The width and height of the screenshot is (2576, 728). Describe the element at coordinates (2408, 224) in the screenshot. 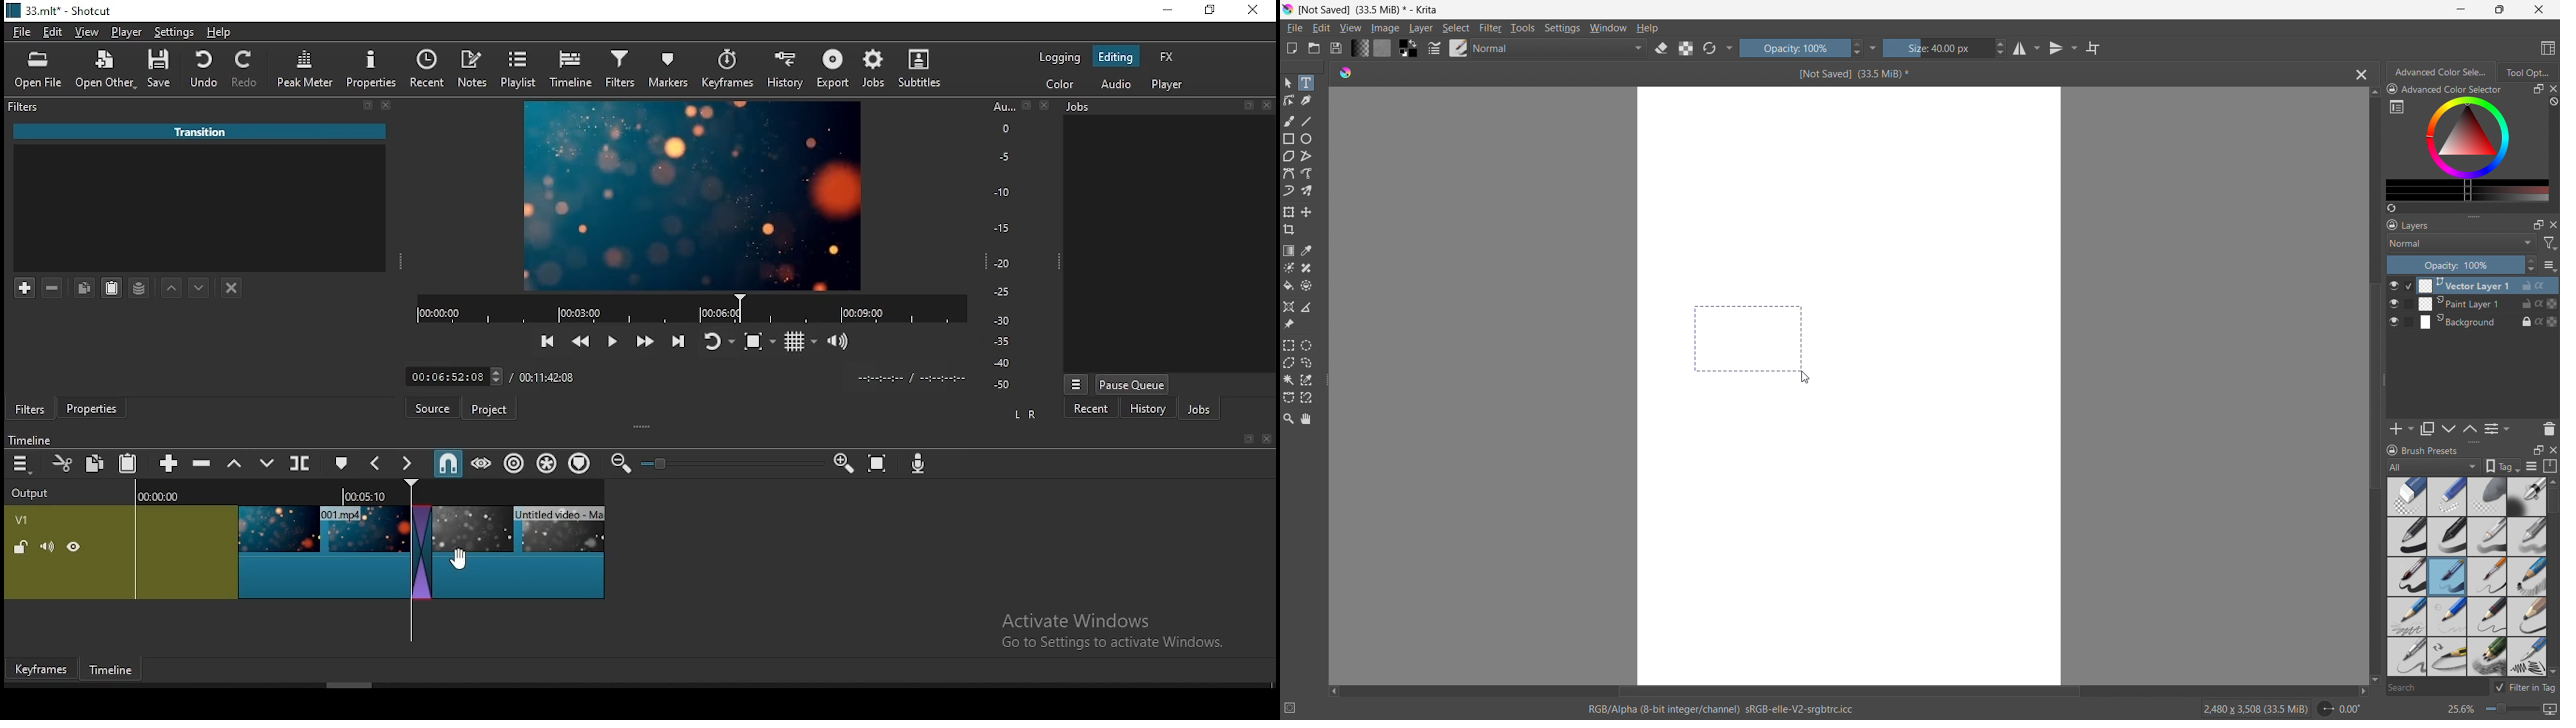

I see `layers` at that location.